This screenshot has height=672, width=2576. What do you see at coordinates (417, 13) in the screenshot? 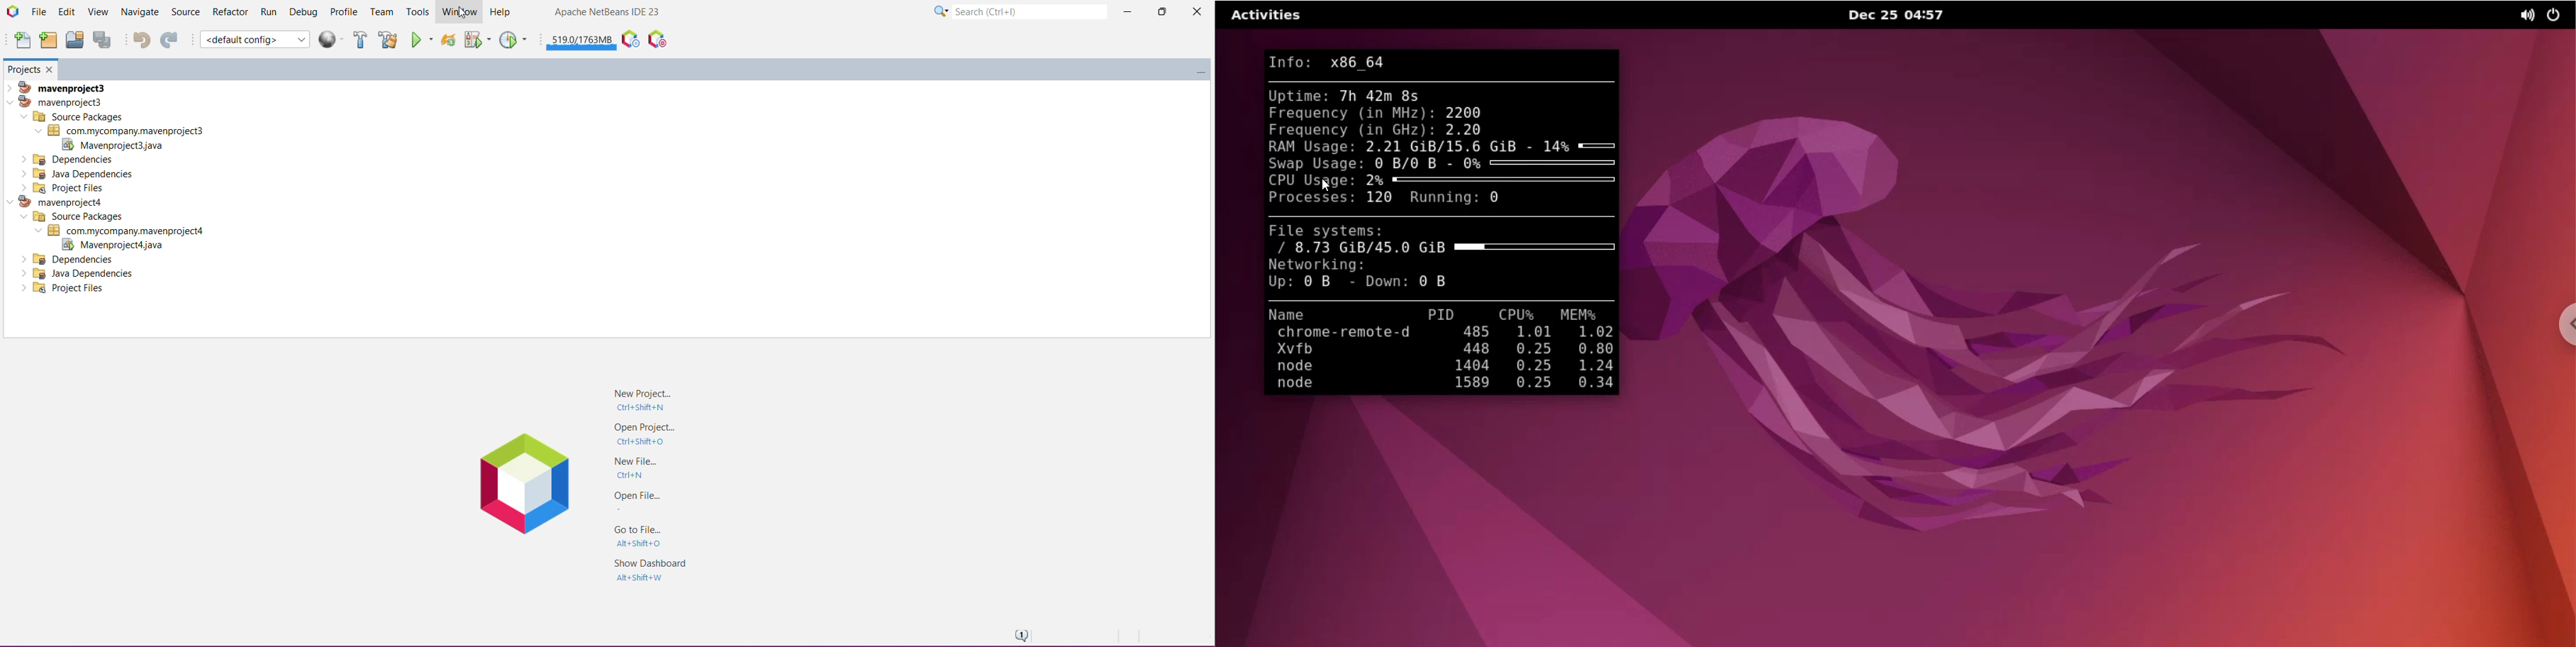
I see `Tools` at bounding box center [417, 13].